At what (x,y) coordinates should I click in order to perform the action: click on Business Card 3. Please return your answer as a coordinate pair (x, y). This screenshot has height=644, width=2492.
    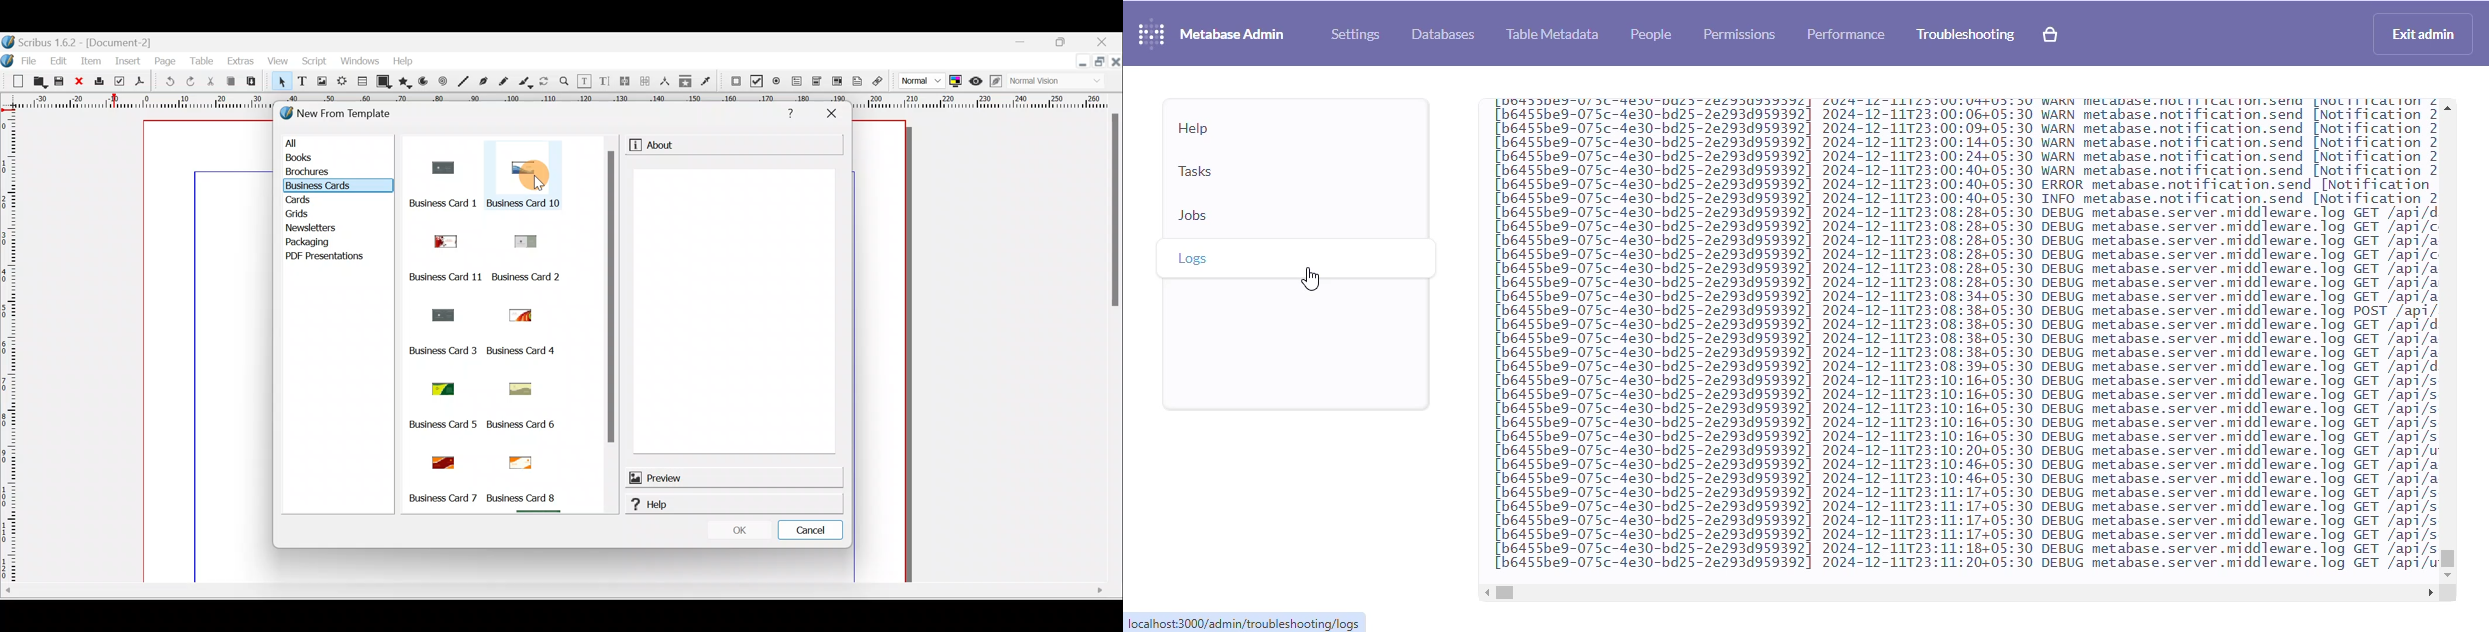
    Looking at the image, I should click on (441, 351).